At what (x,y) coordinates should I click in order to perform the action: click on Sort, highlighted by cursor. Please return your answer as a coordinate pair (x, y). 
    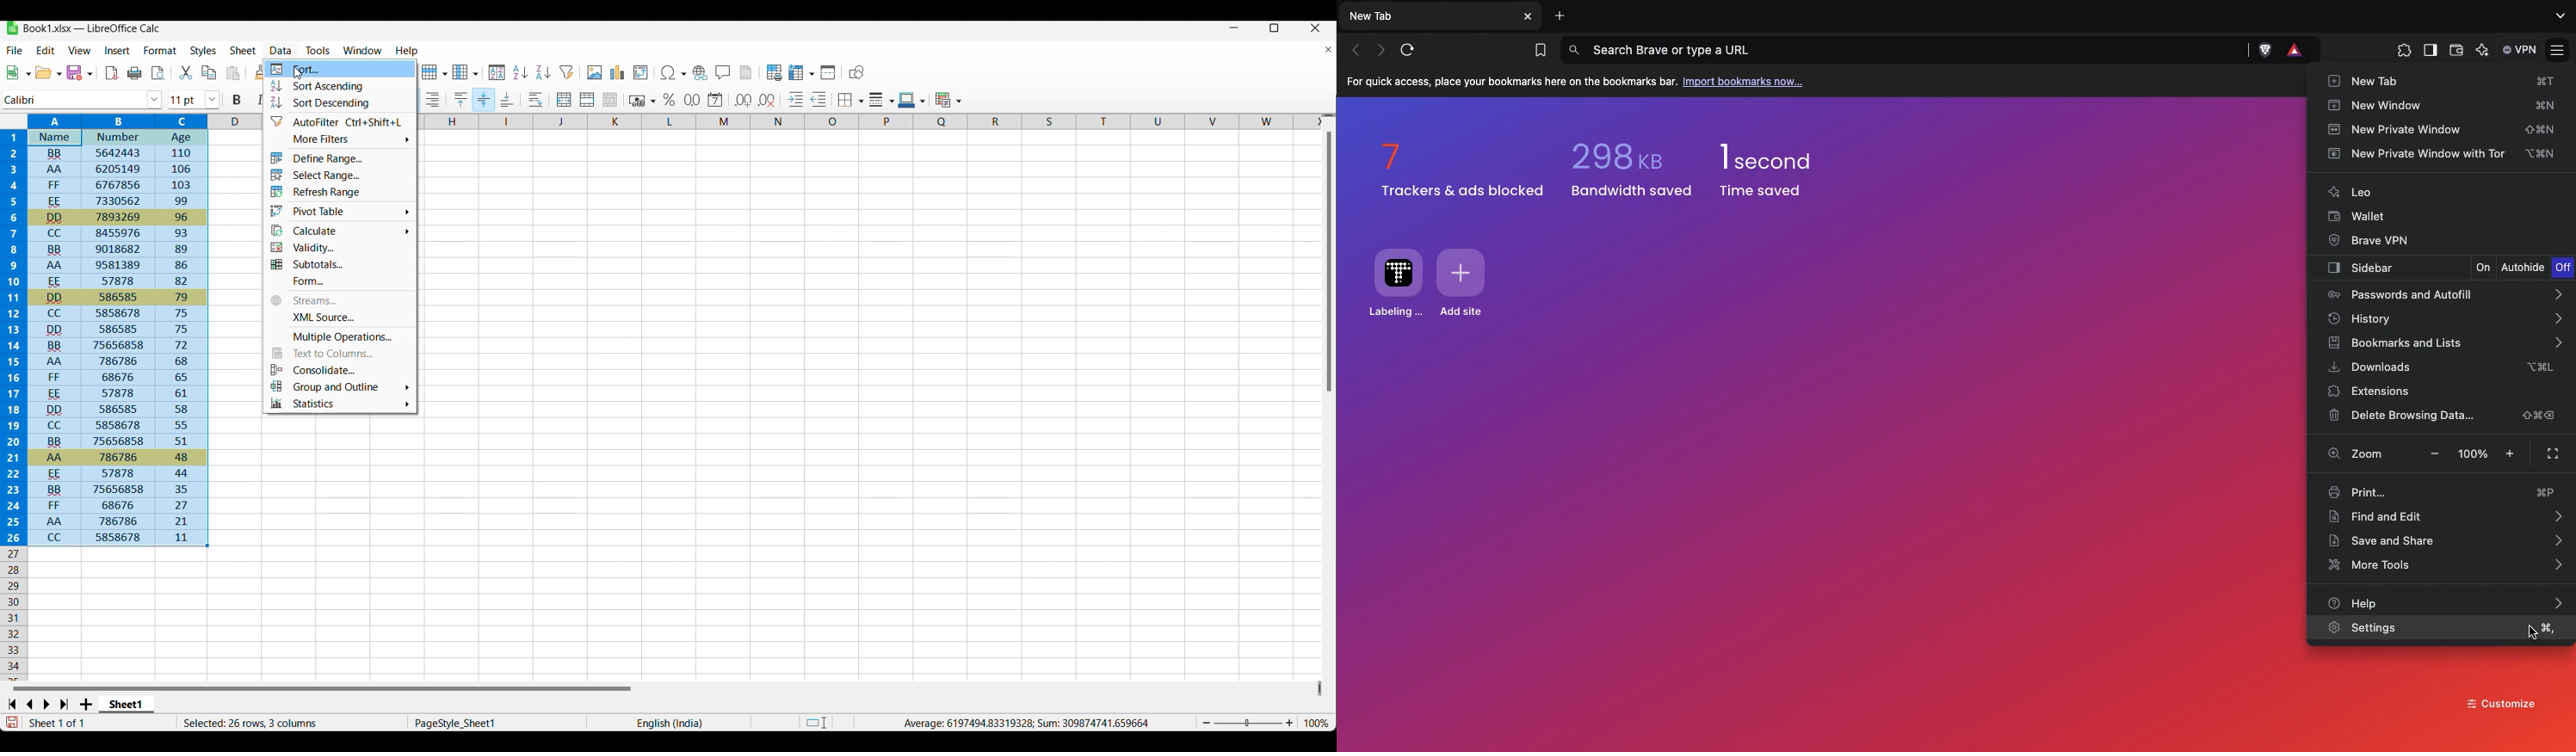
    Looking at the image, I should click on (340, 69).